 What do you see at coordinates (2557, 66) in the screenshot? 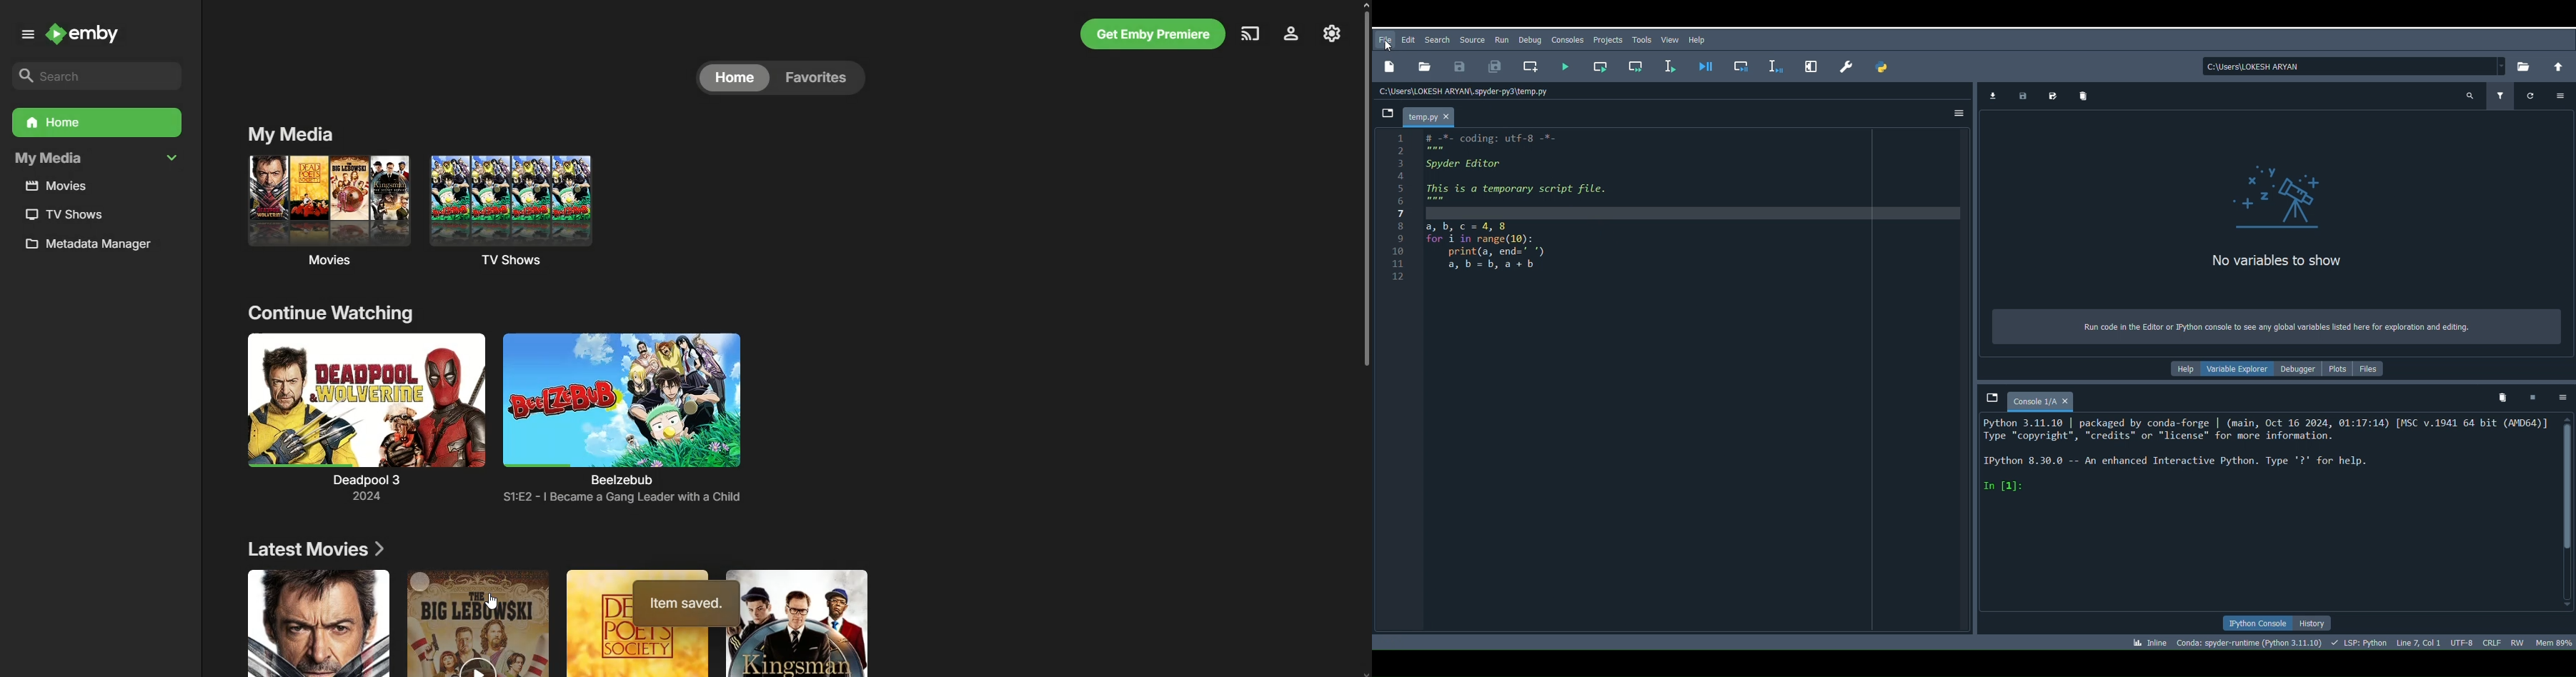
I see `Change to parent directory` at bounding box center [2557, 66].